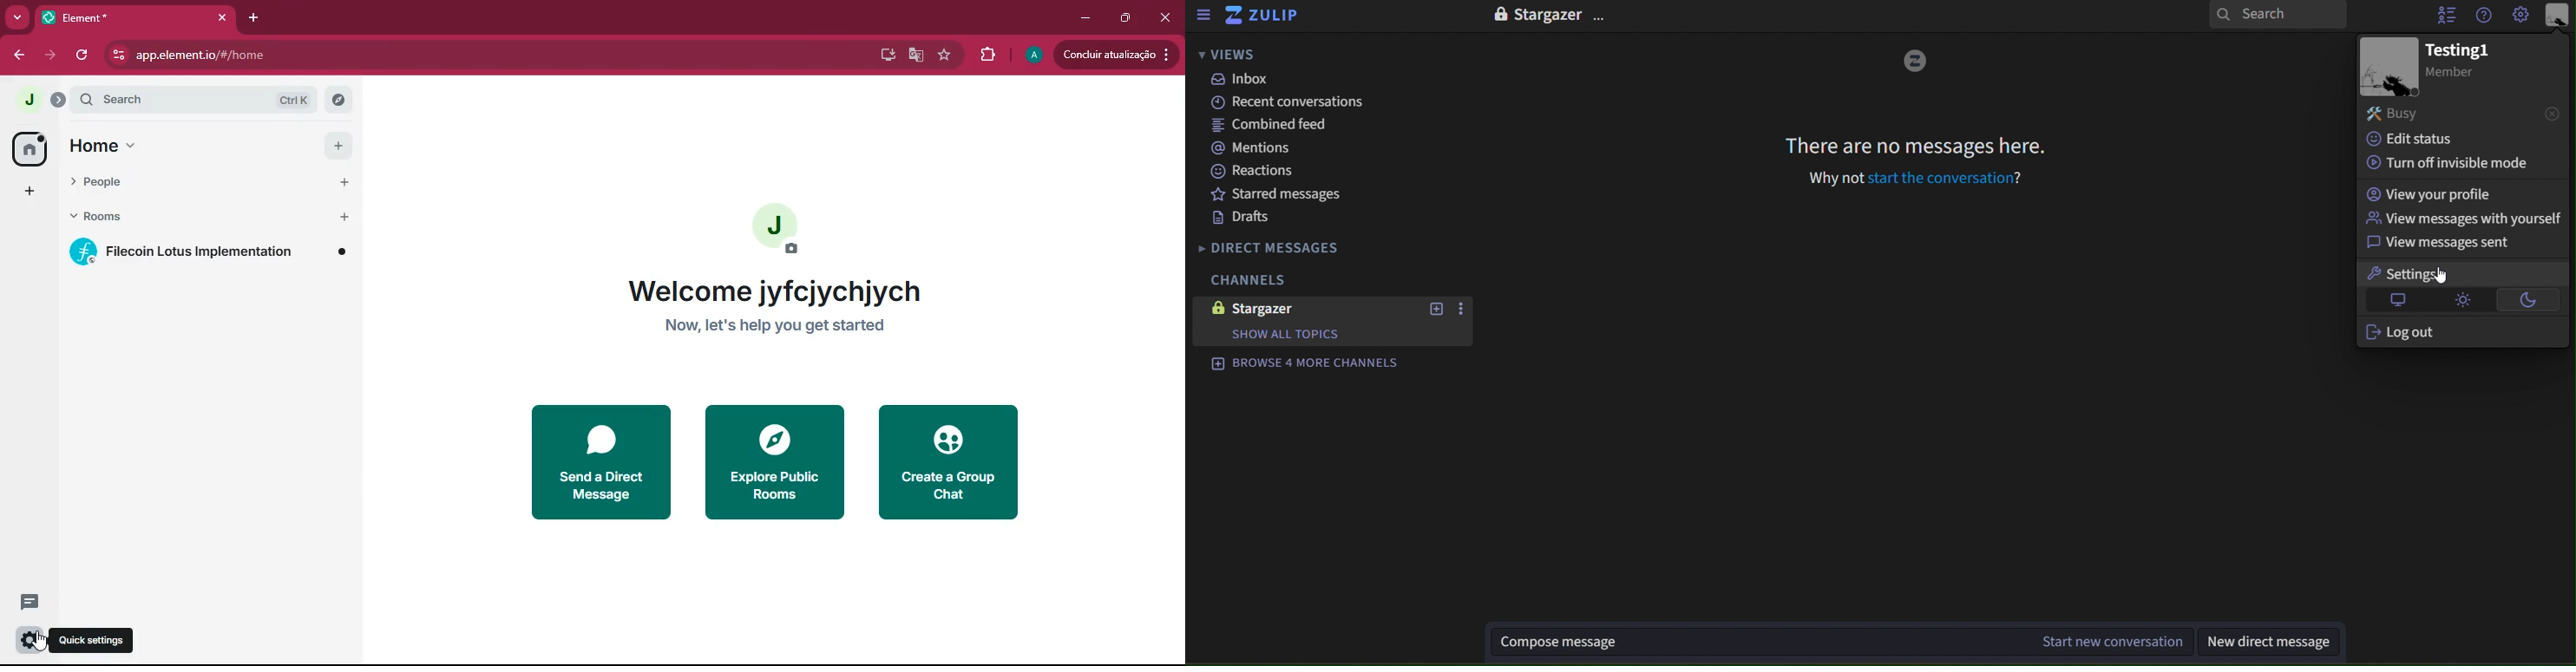 The width and height of the screenshot is (2576, 672). Describe the element at coordinates (32, 641) in the screenshot. I see `settings` at that location.